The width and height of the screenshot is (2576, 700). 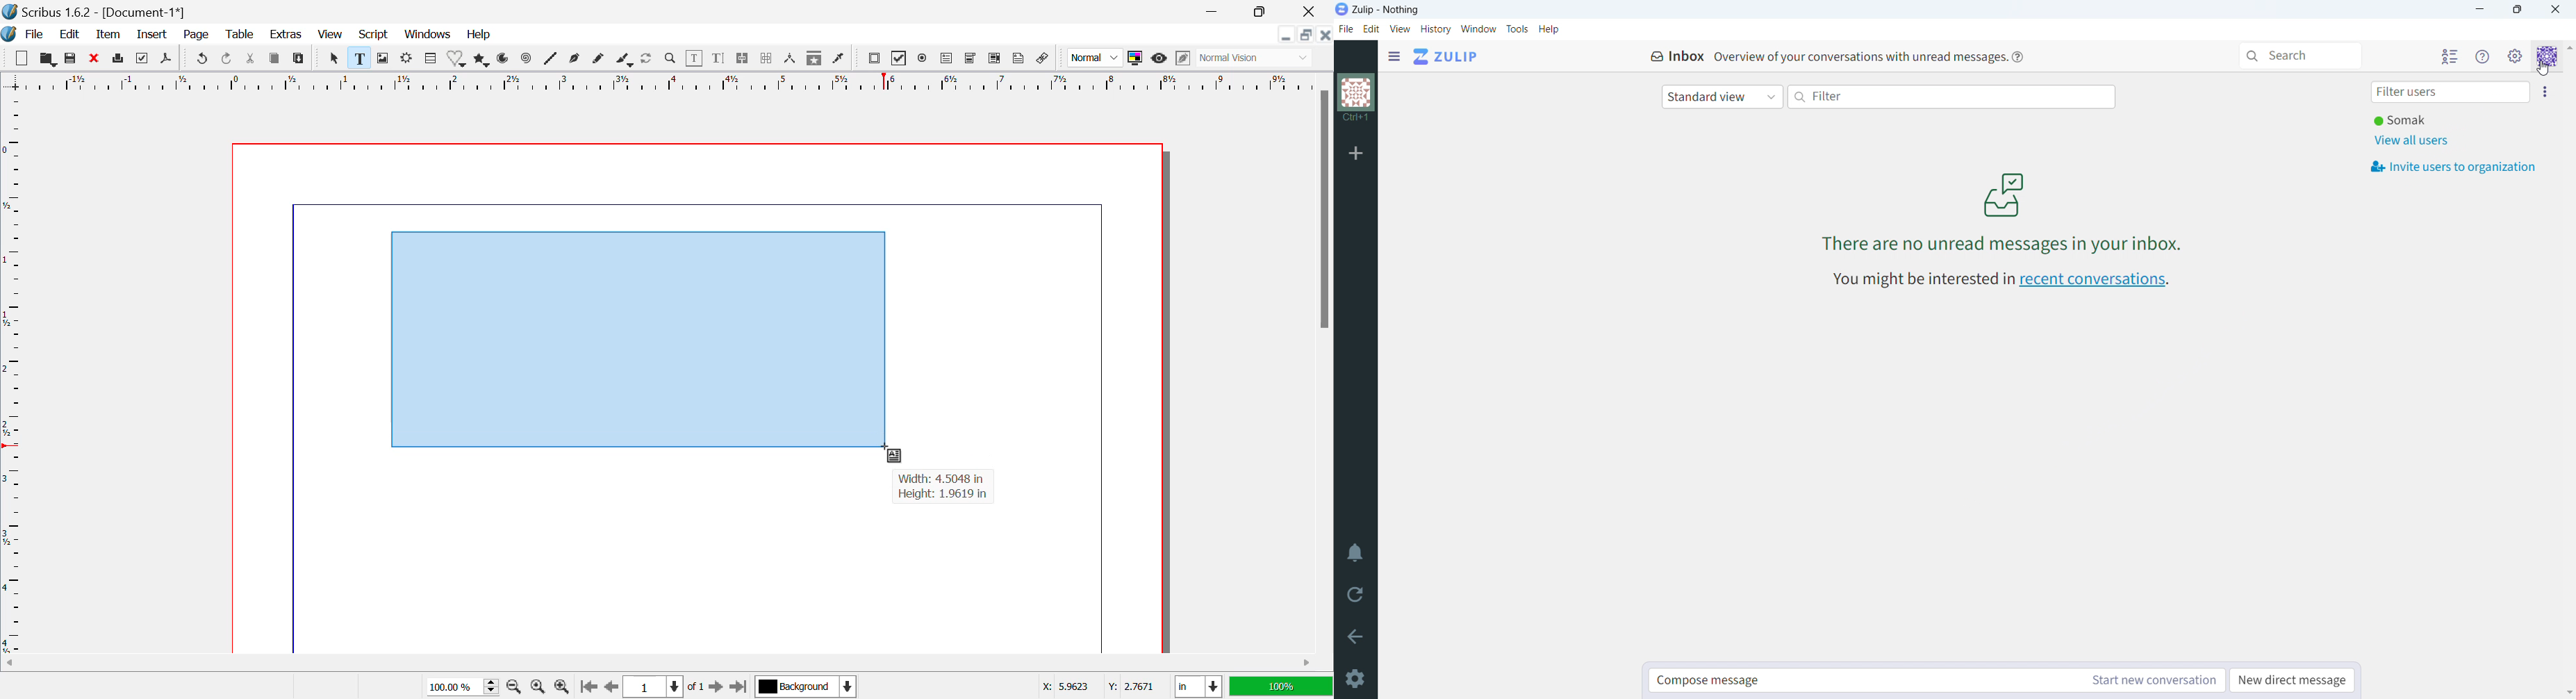 What do you see at coordinates (428, 35) in the screenshot?
I see `Windows` at bounding box center [428, 35].